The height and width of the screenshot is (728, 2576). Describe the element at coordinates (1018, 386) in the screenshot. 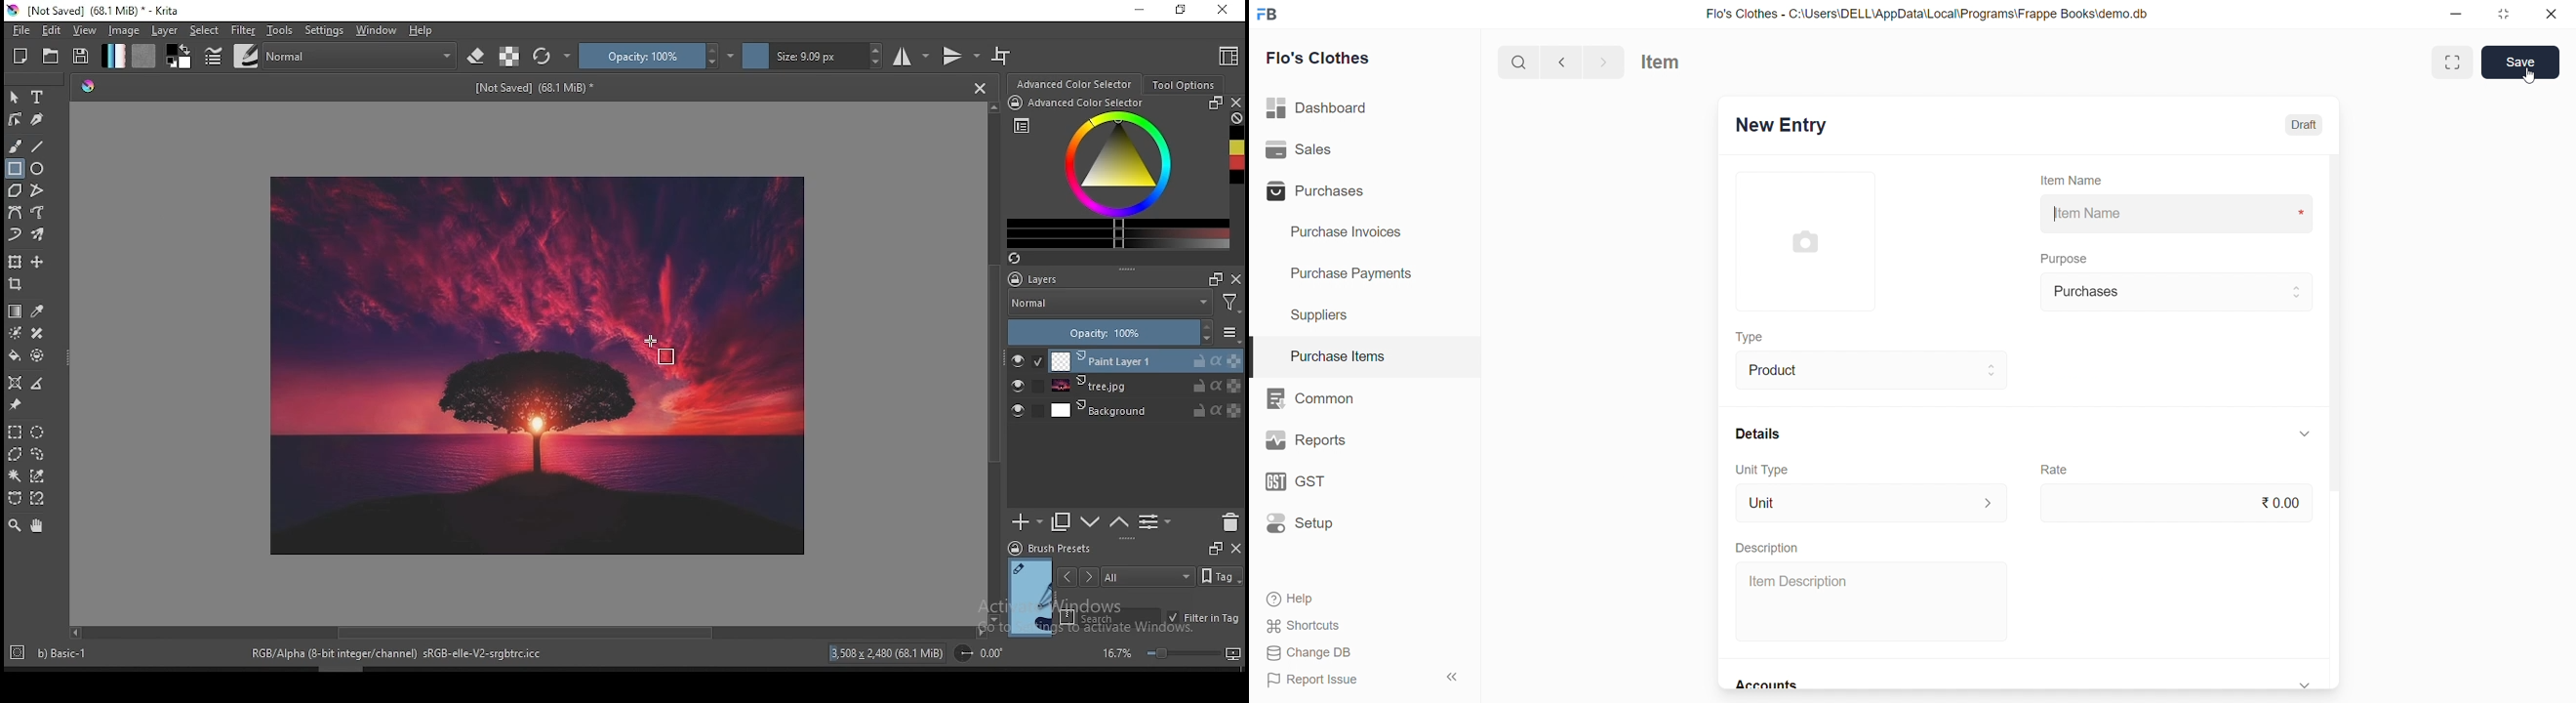

I see `layer visibility on/off` at that location.